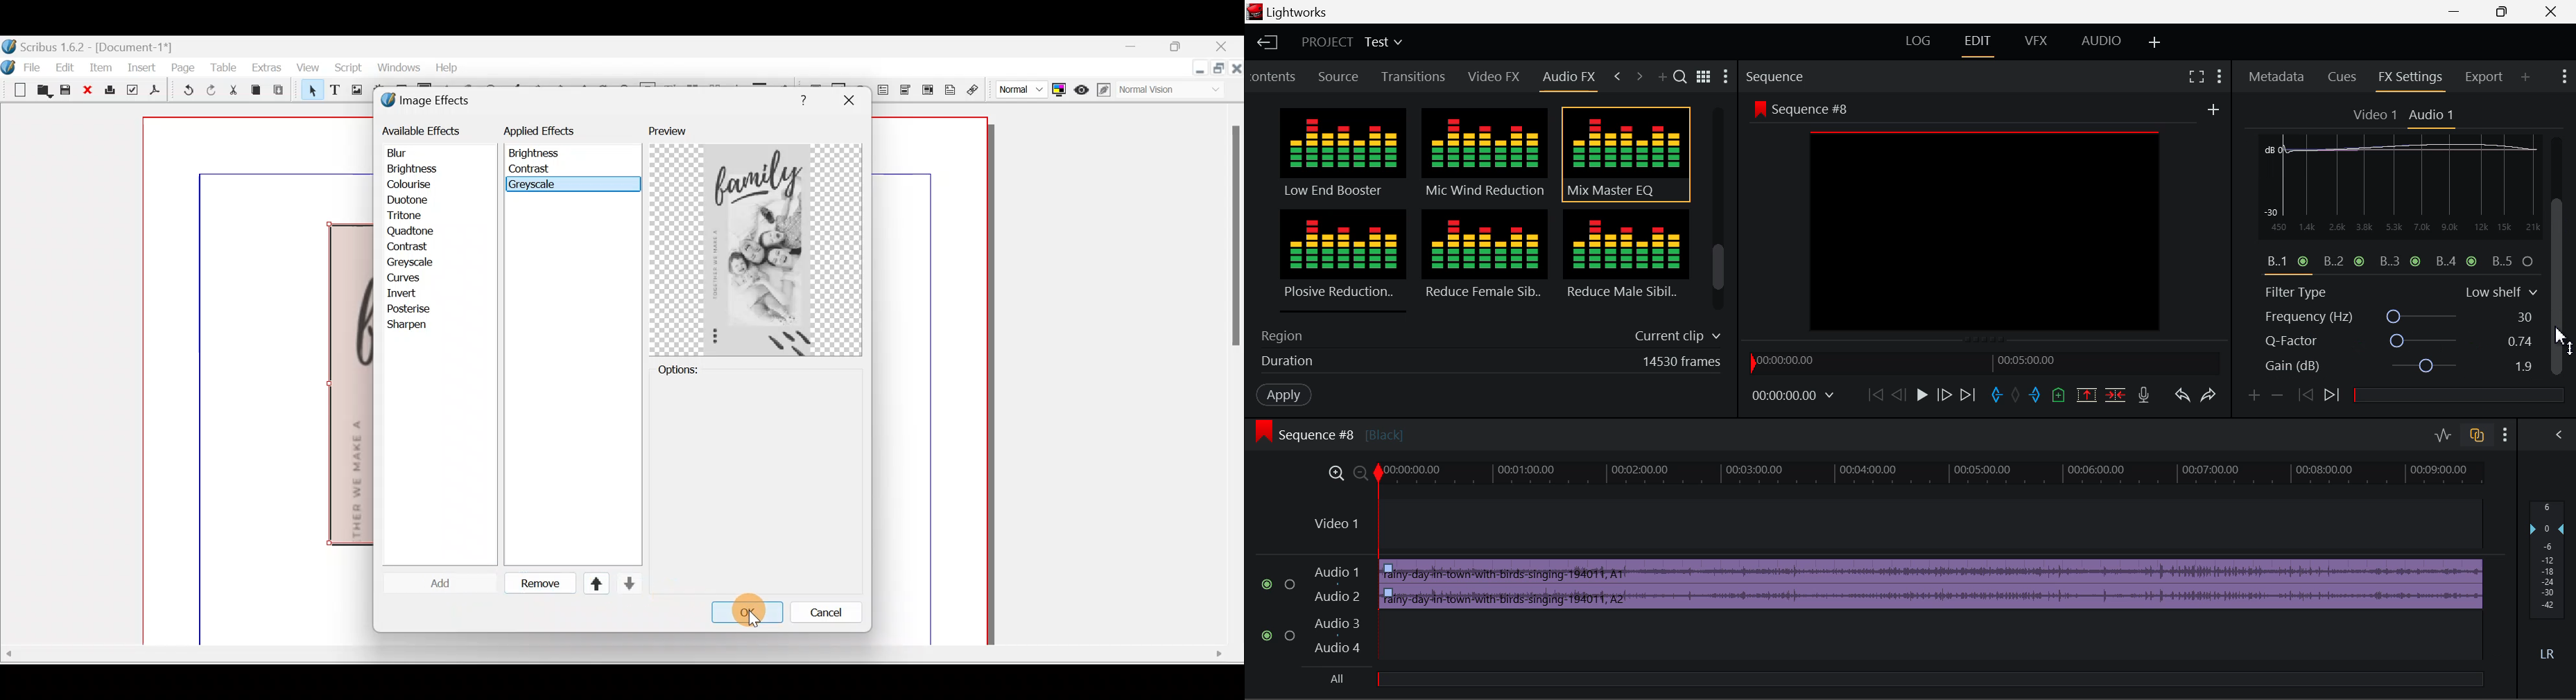 This screenshot has width=2576, height=700. Describe the element at coordinates (757, 480) in the screenshot. I see `Options` at that location.